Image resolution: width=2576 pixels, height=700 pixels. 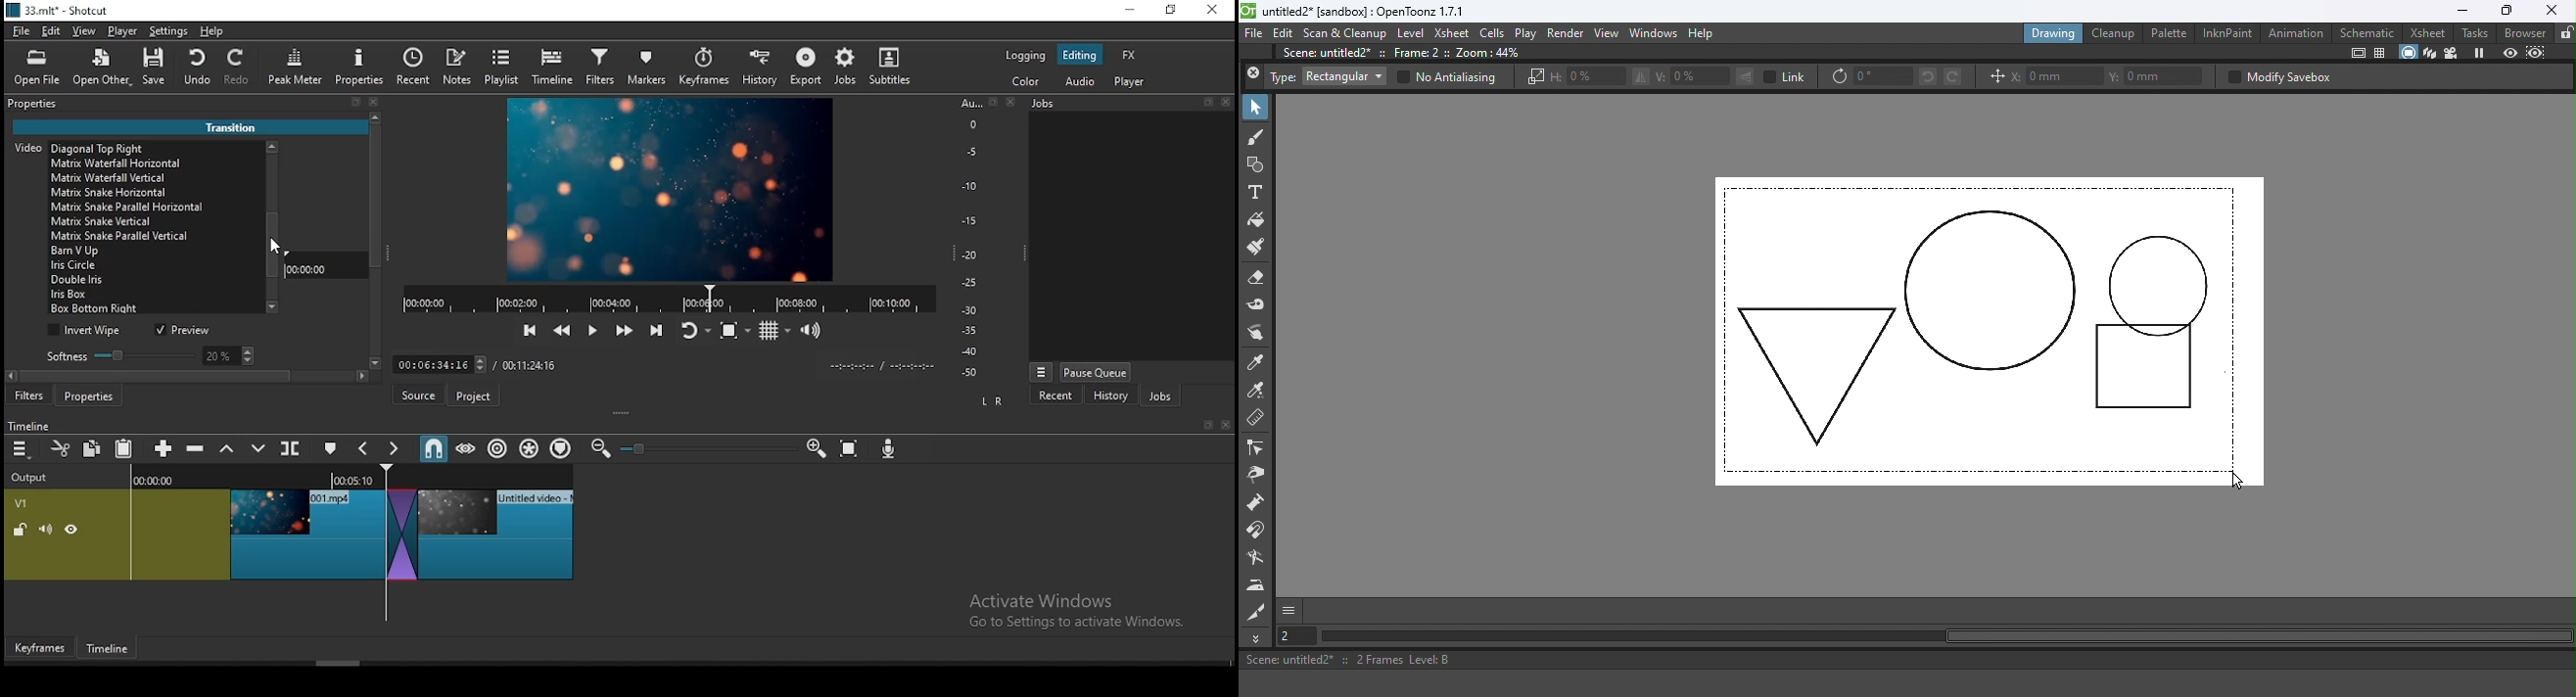 What do you see at coordinates (195, 379) in the screenshot?
I see `scroll bar` at bounding box center [195, 379].